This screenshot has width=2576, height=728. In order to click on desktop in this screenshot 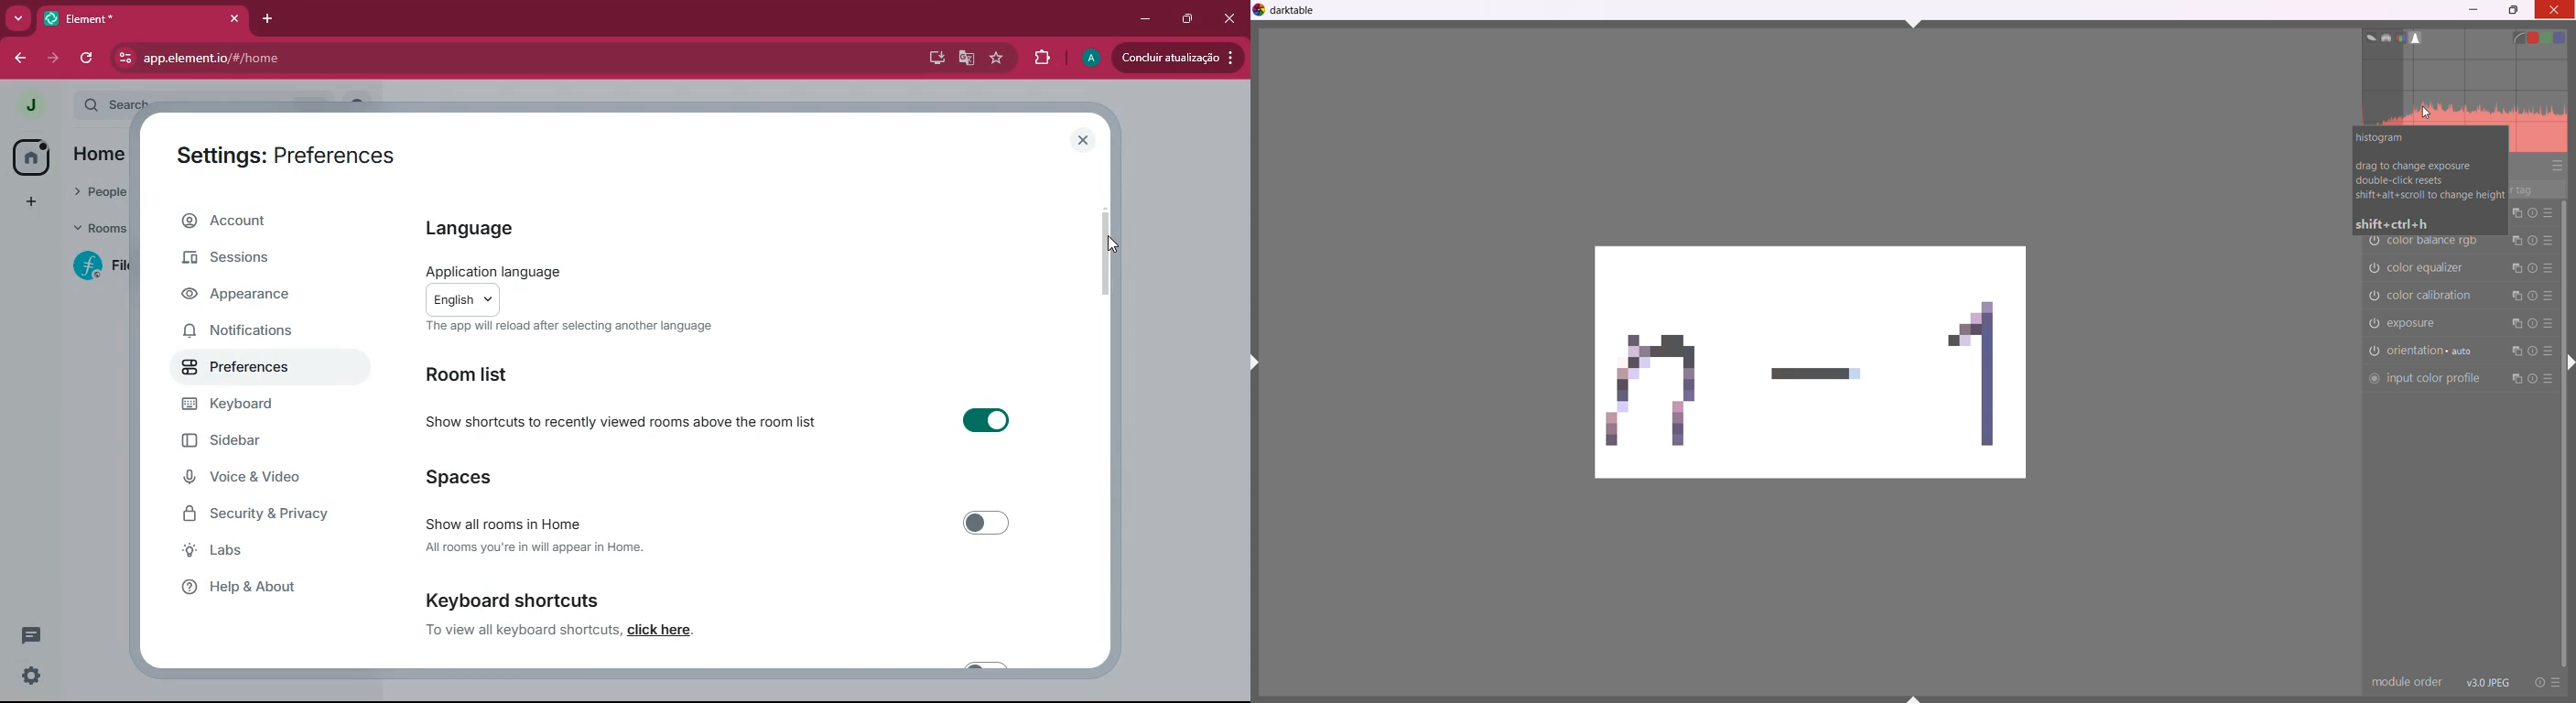, I will do `click(933, 58)`.